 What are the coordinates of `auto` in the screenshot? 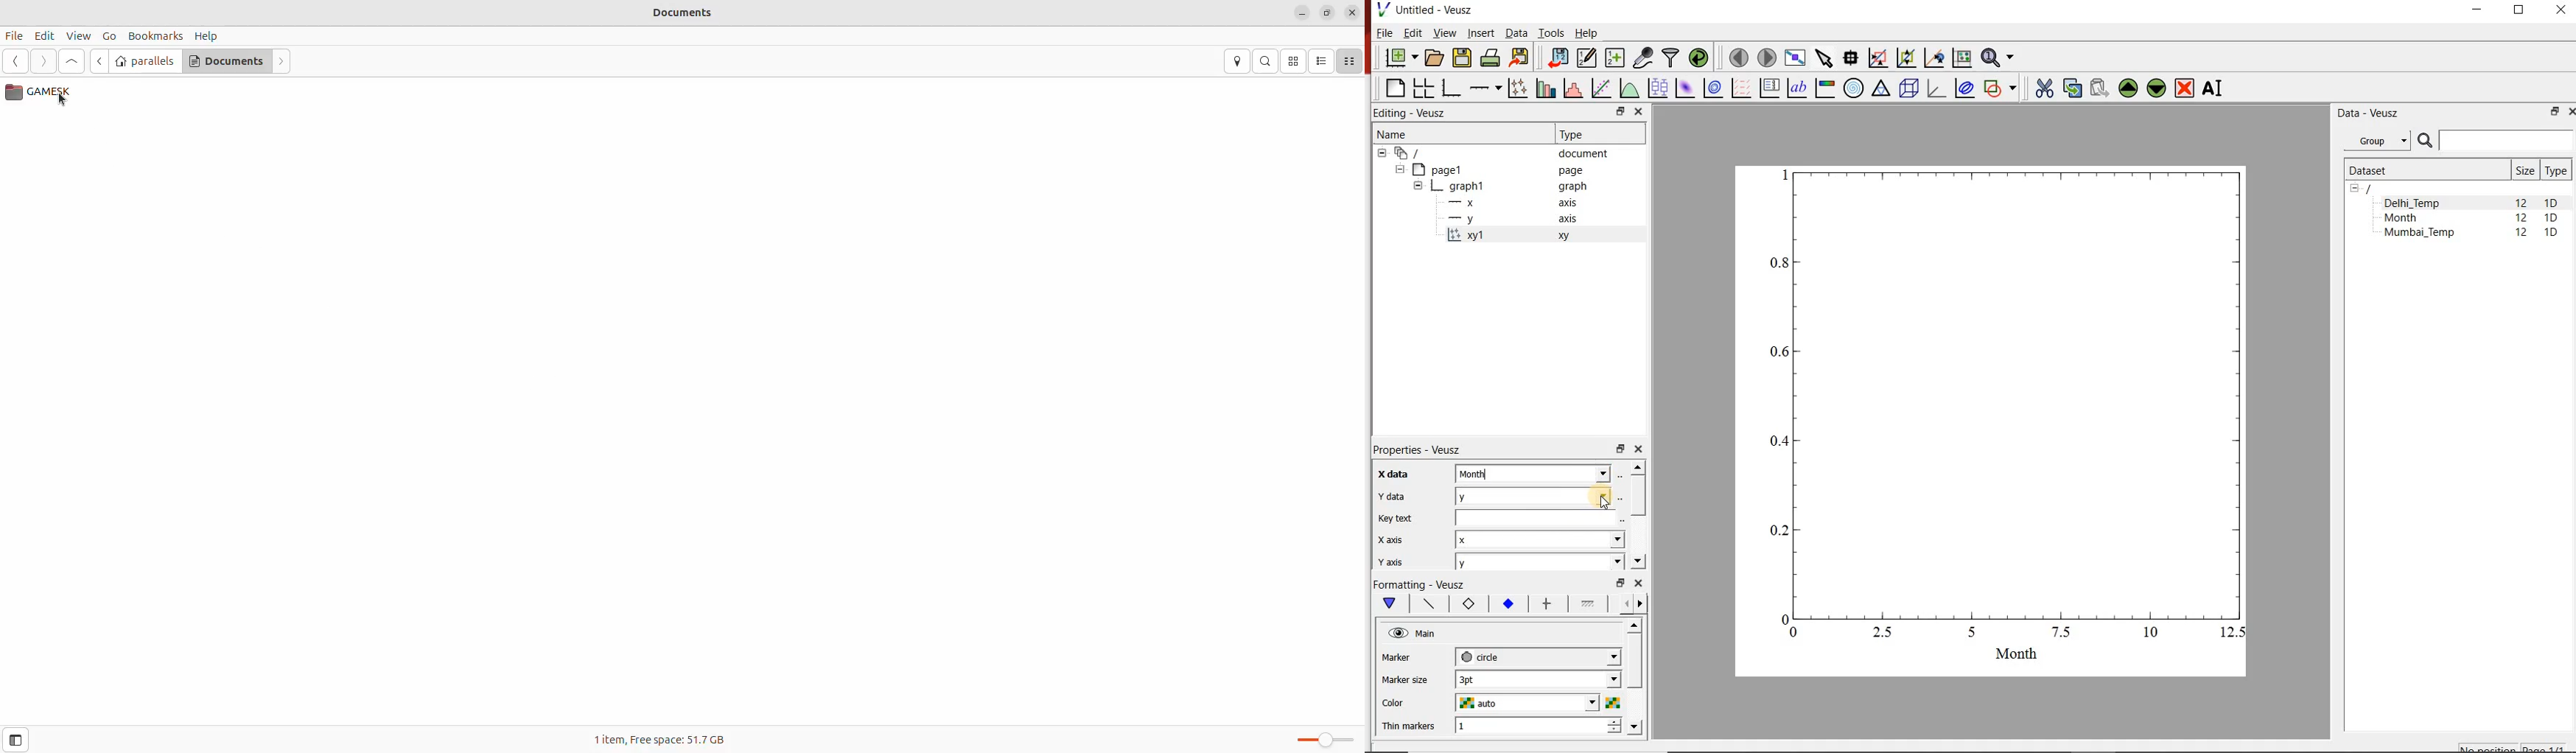 It's located at (1537, 703).